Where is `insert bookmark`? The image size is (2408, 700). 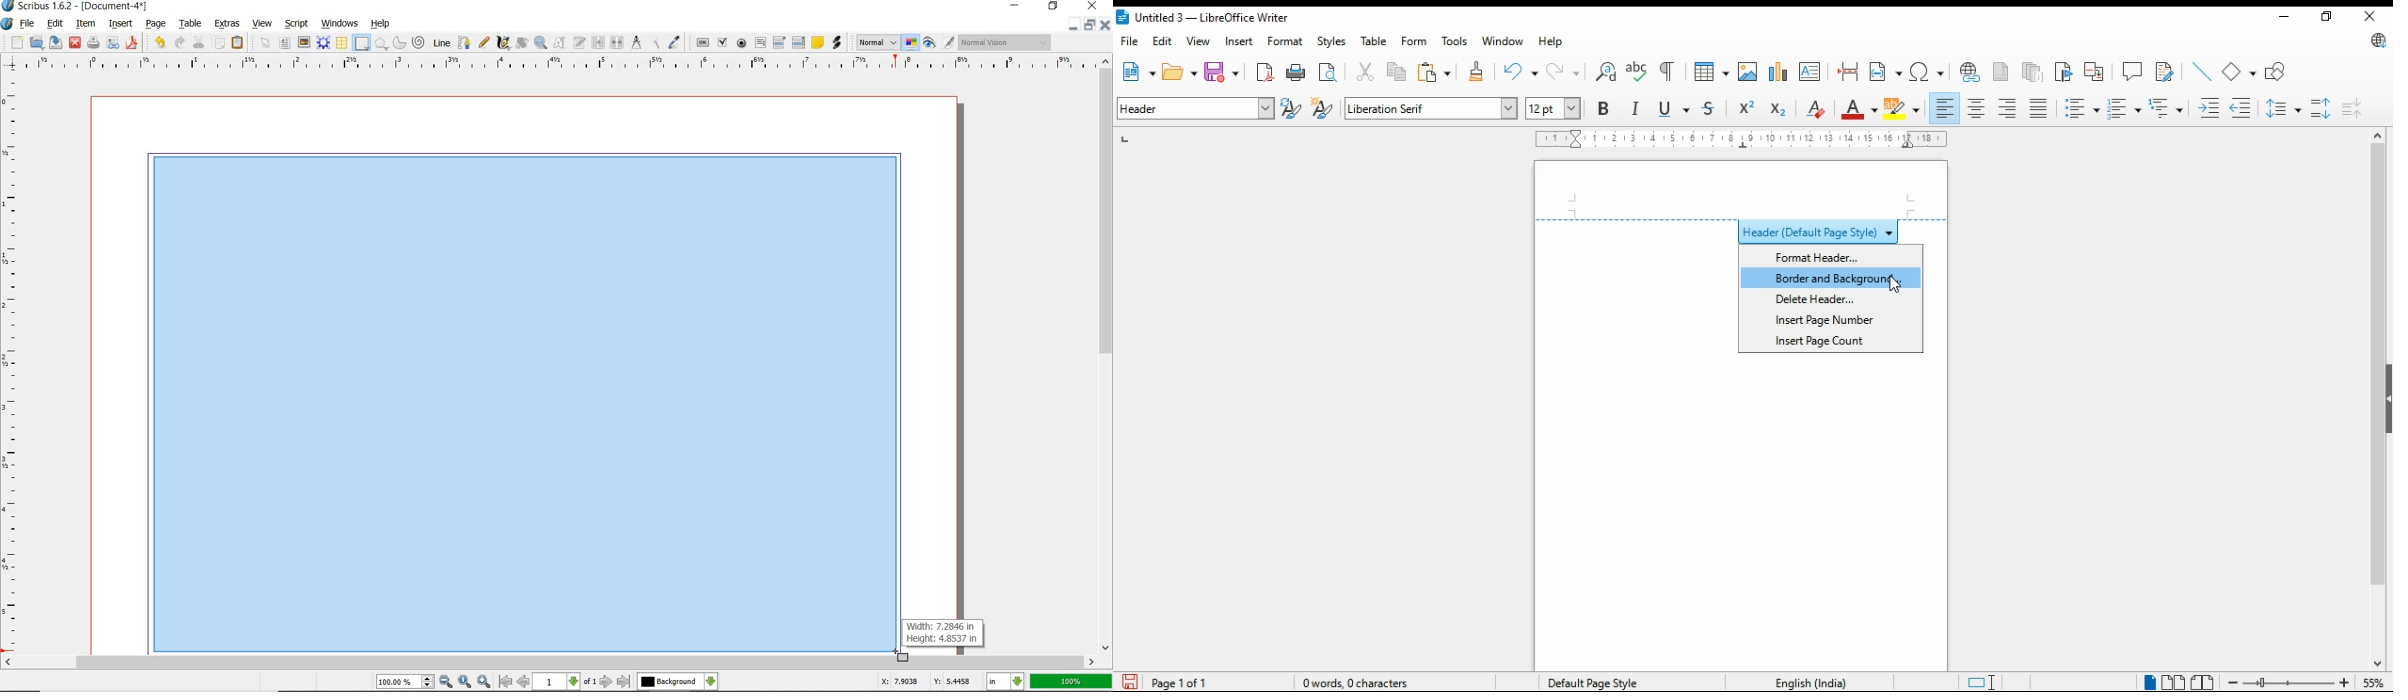 insert bookmark is located at coordinates (2065, 72).